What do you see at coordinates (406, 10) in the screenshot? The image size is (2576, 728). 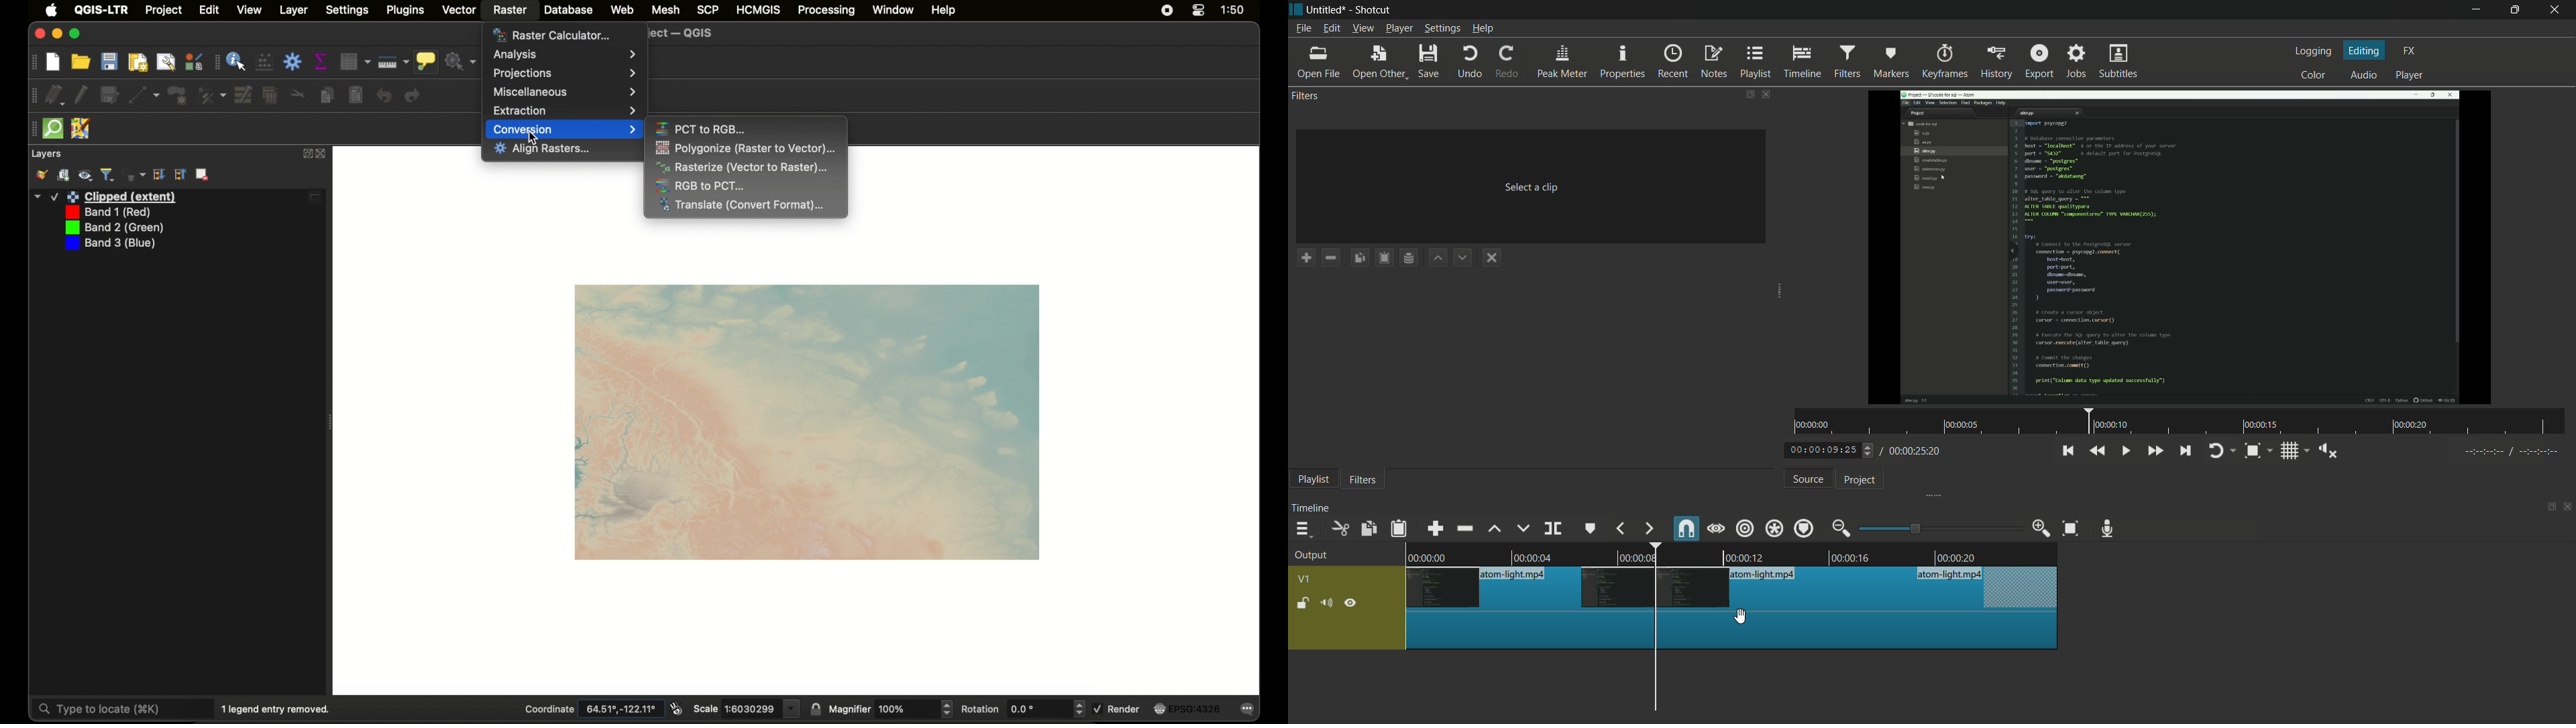 I see `plugins` at bounding box center [406, 10].